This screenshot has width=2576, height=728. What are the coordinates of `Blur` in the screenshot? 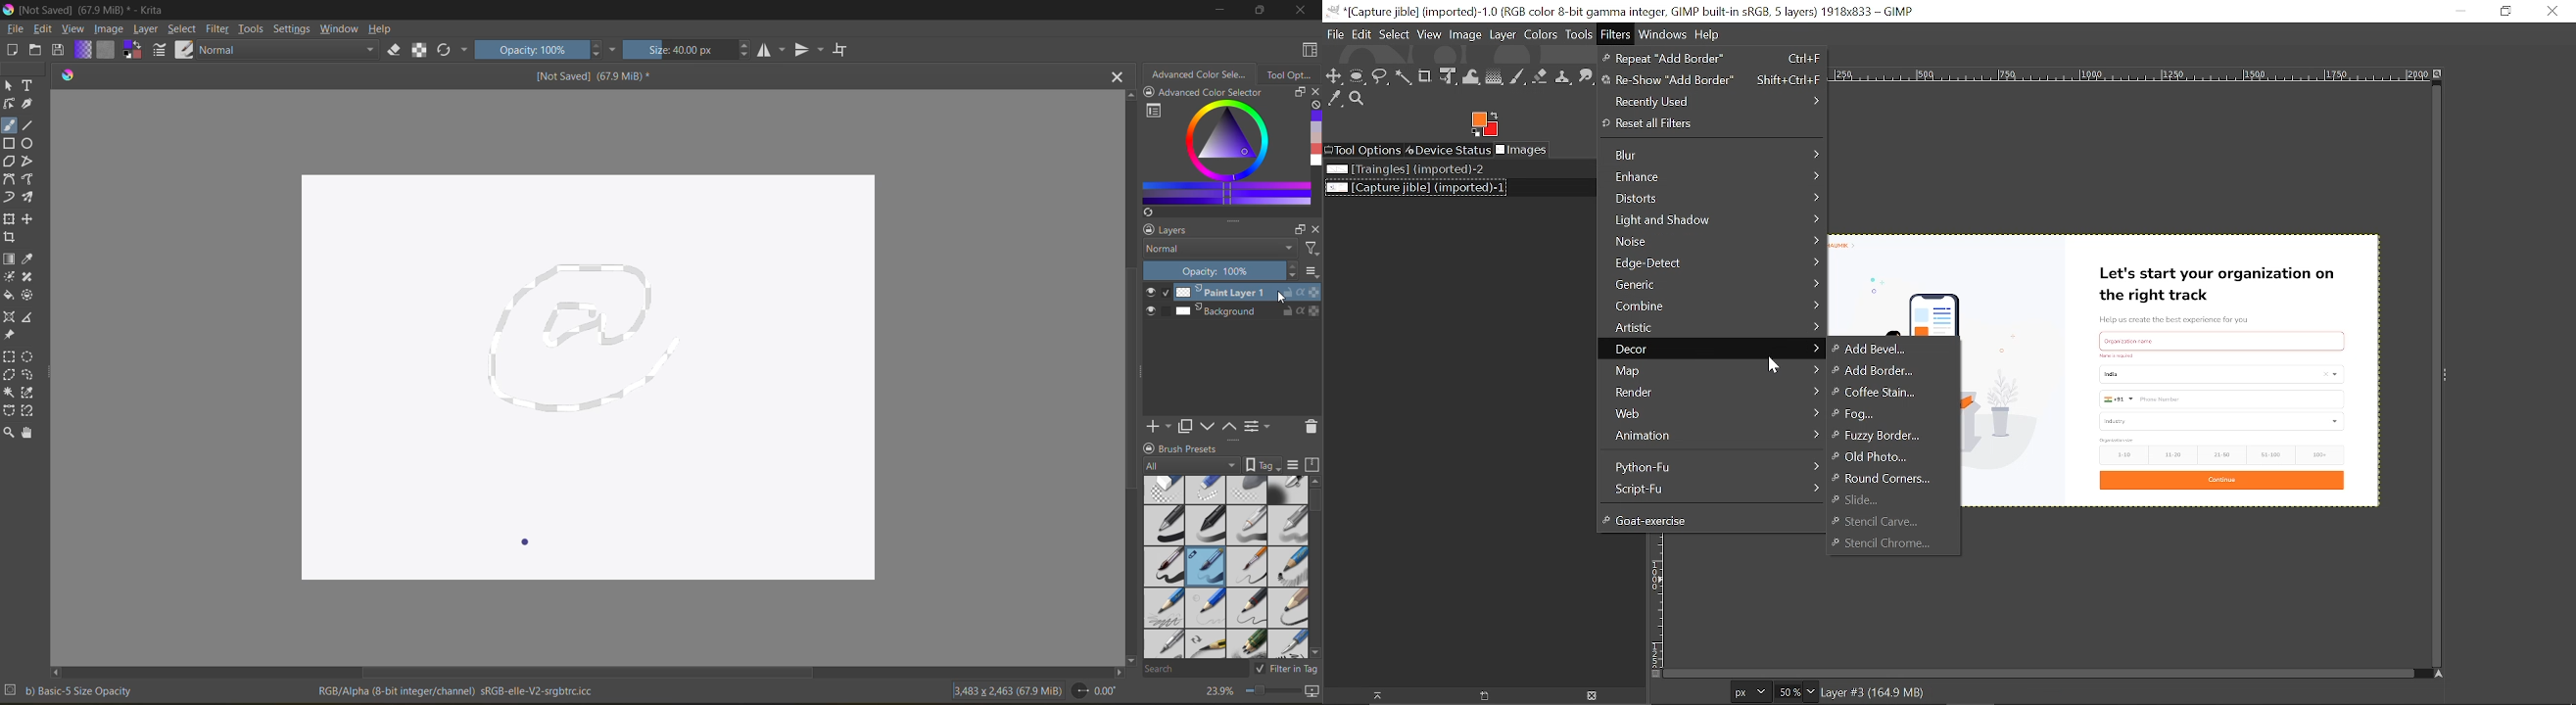 It's located at (1715, 156).